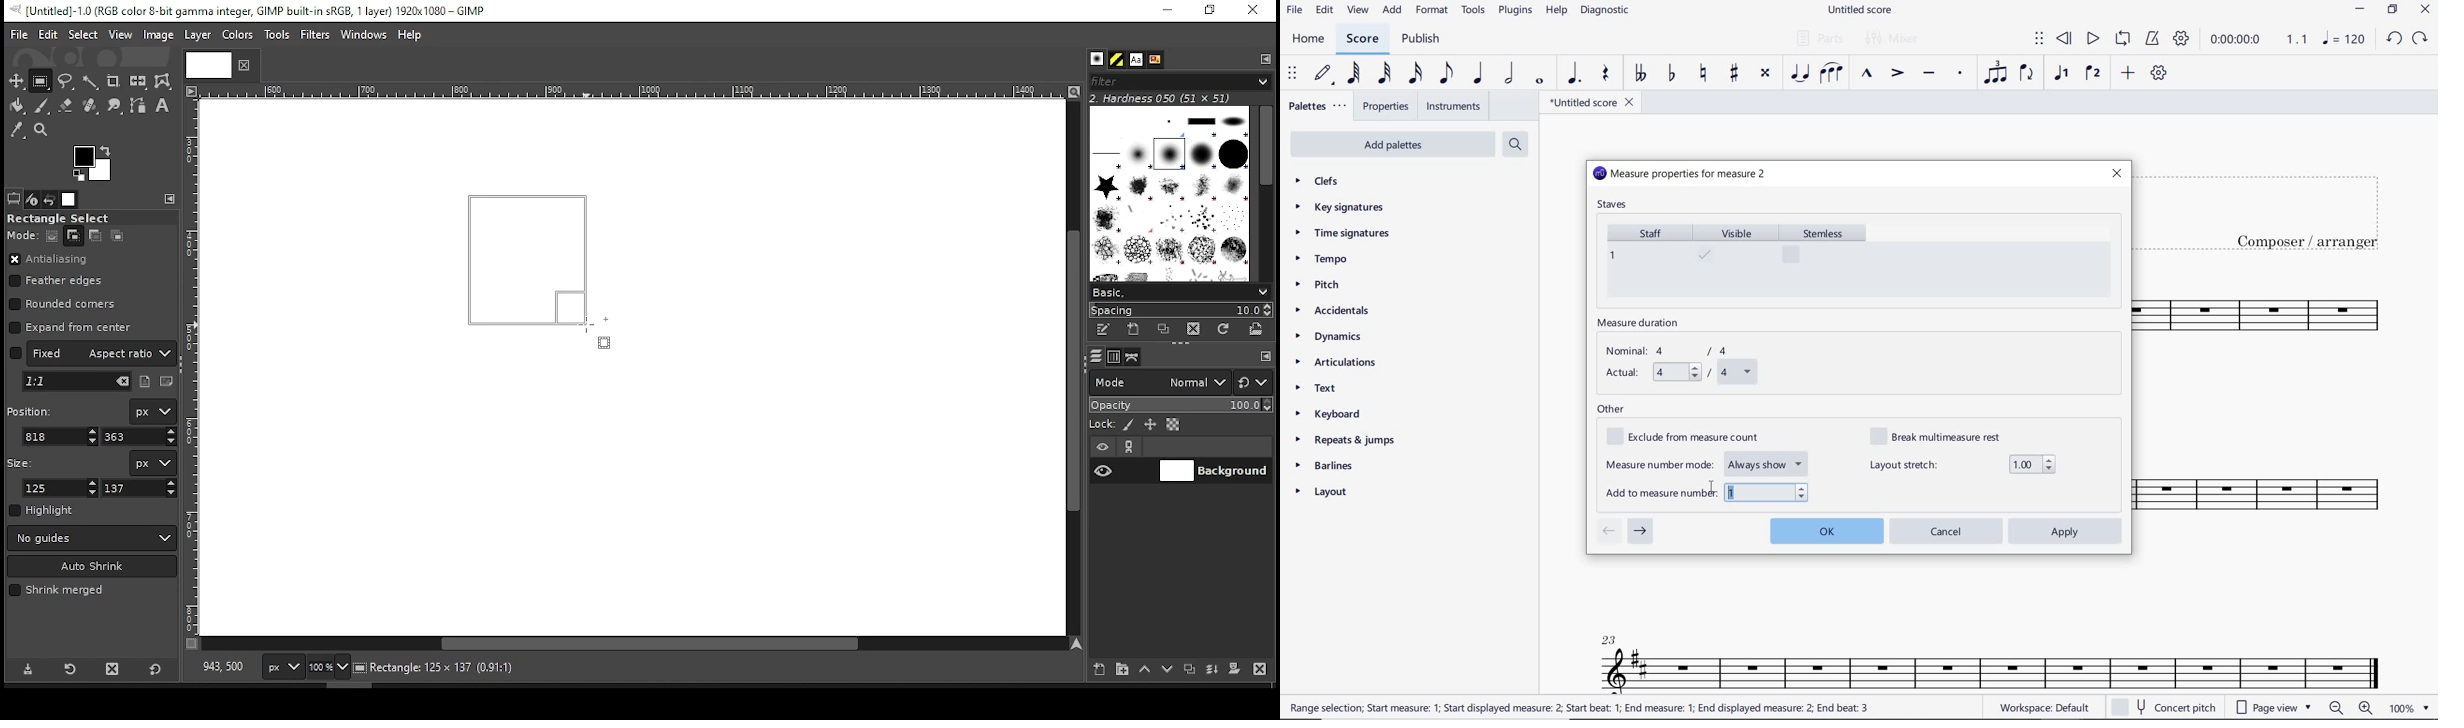  Describe the element at coordinates (65, 304) in the screenshot. I see `rounded corners` at that location.